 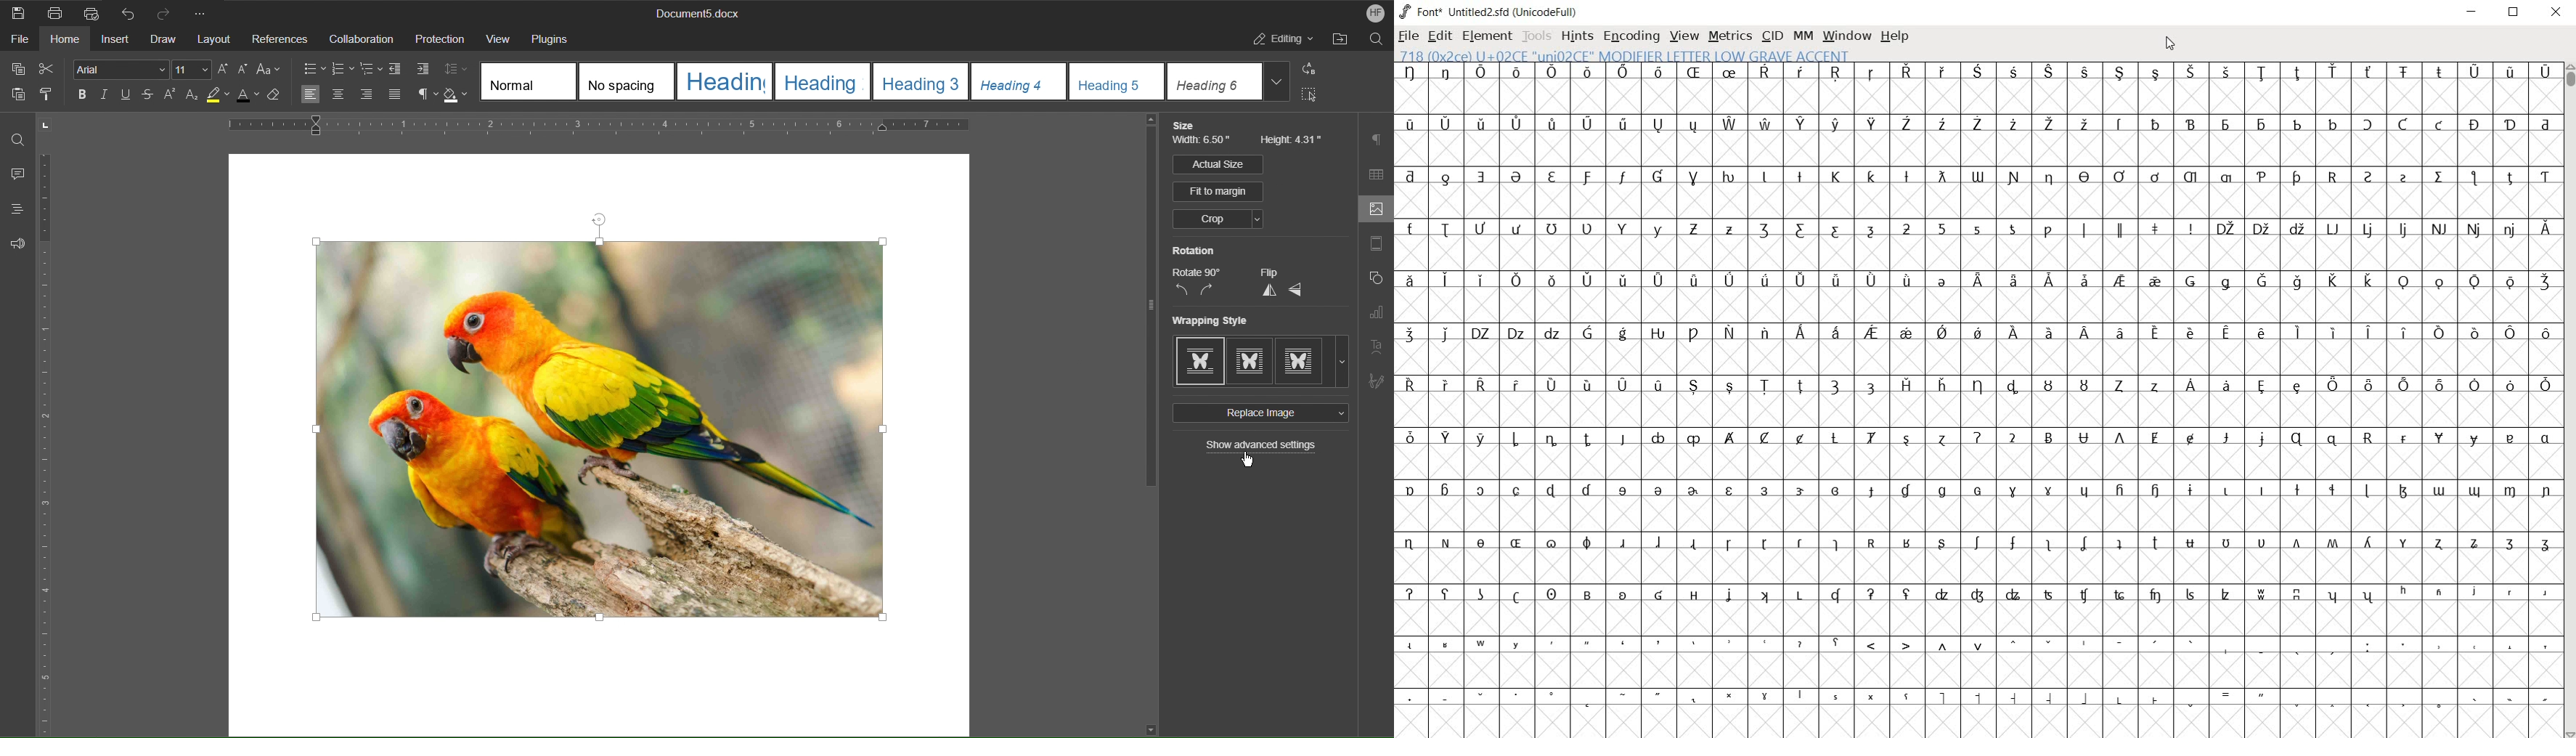 I want to click on Comment, so click(x=15, y=175).